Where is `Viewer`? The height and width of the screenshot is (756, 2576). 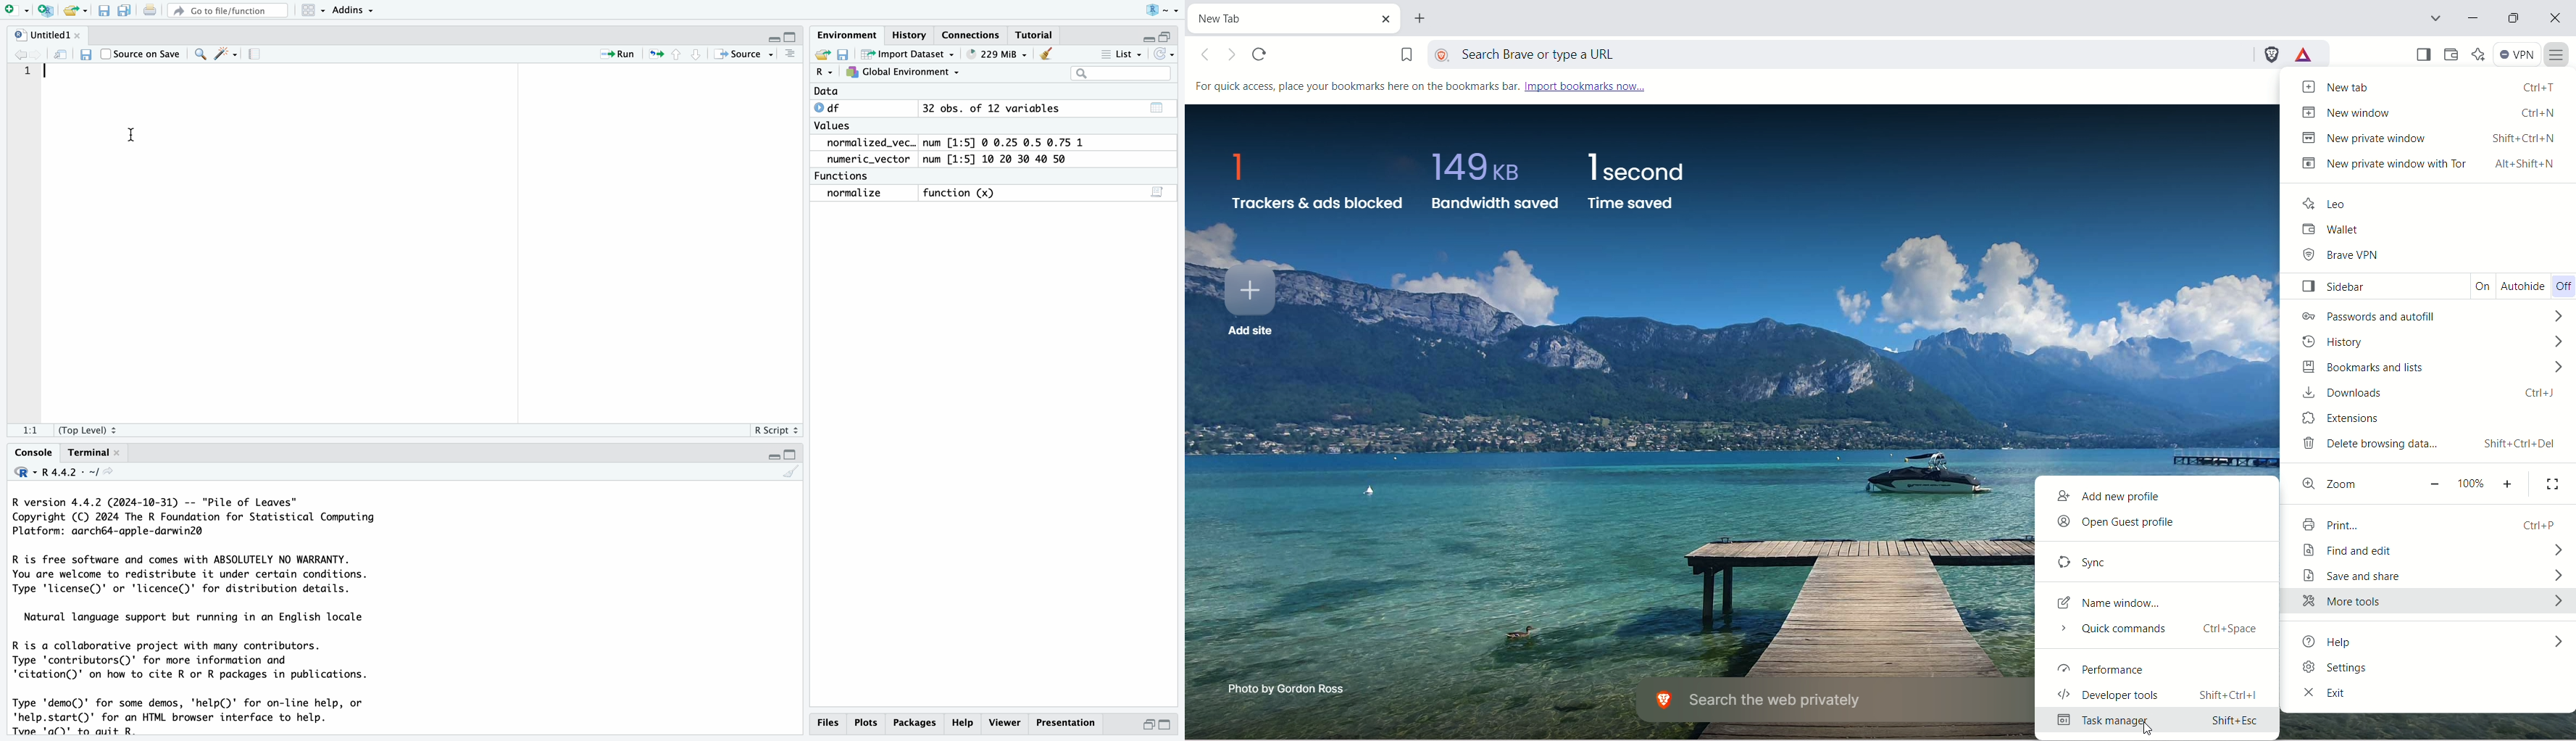
Viewer is located at coordinates (1005, 722).